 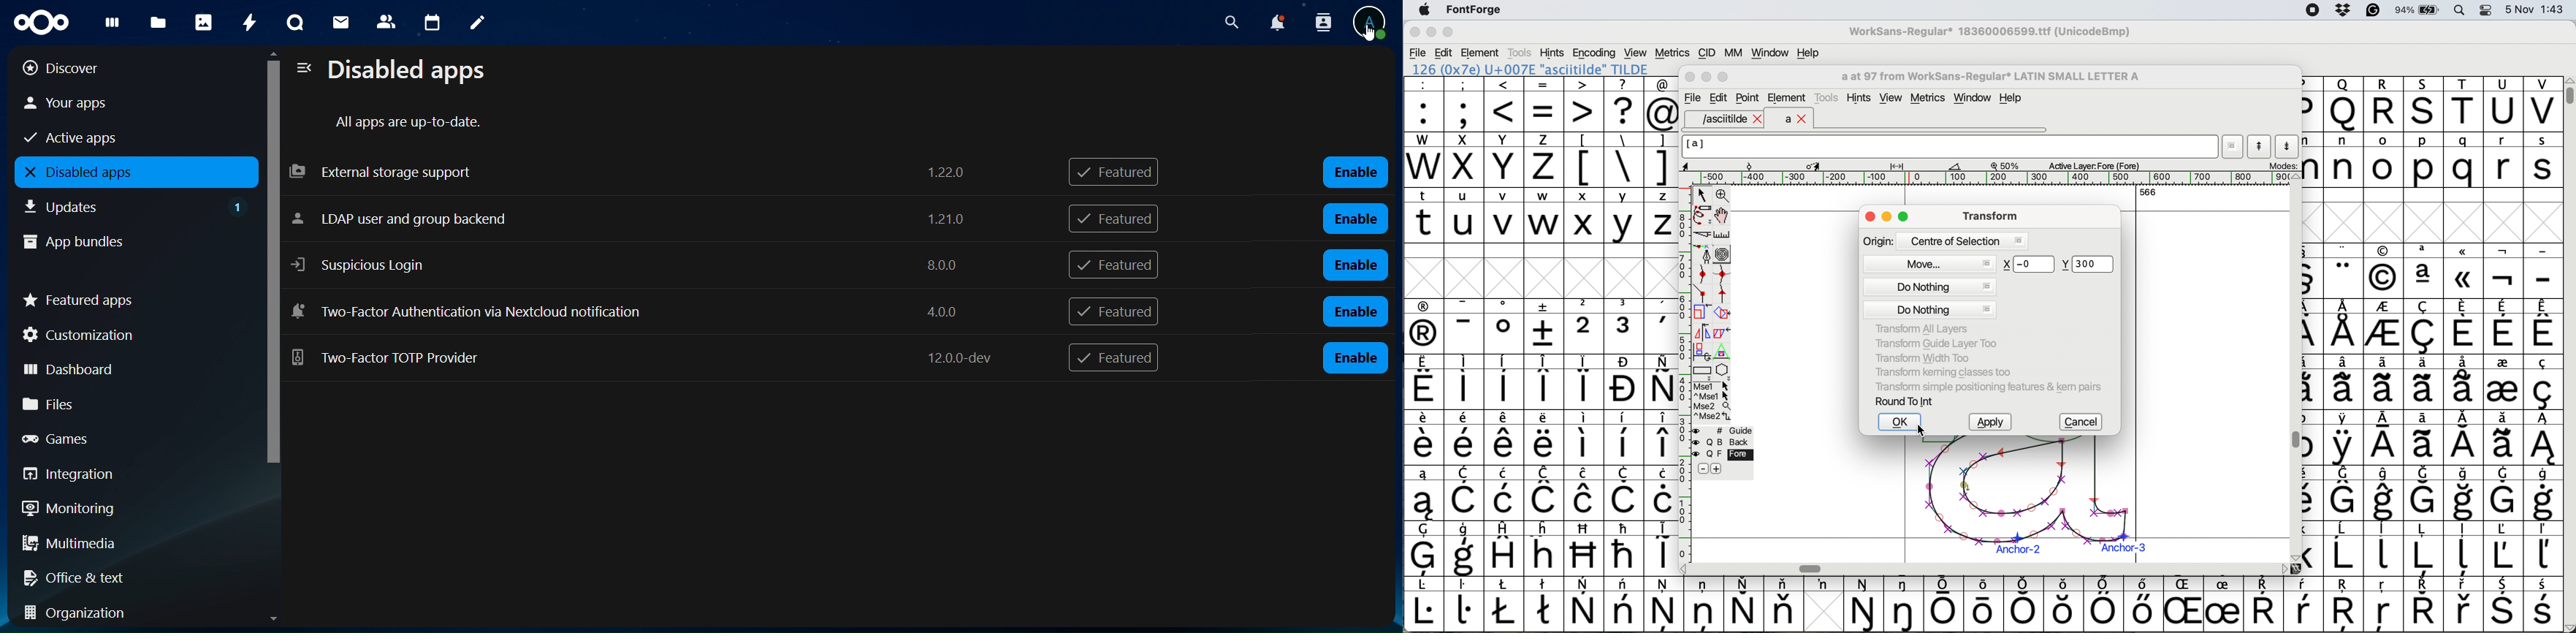 I want to click on symbol, so click(x=1625, y=604).